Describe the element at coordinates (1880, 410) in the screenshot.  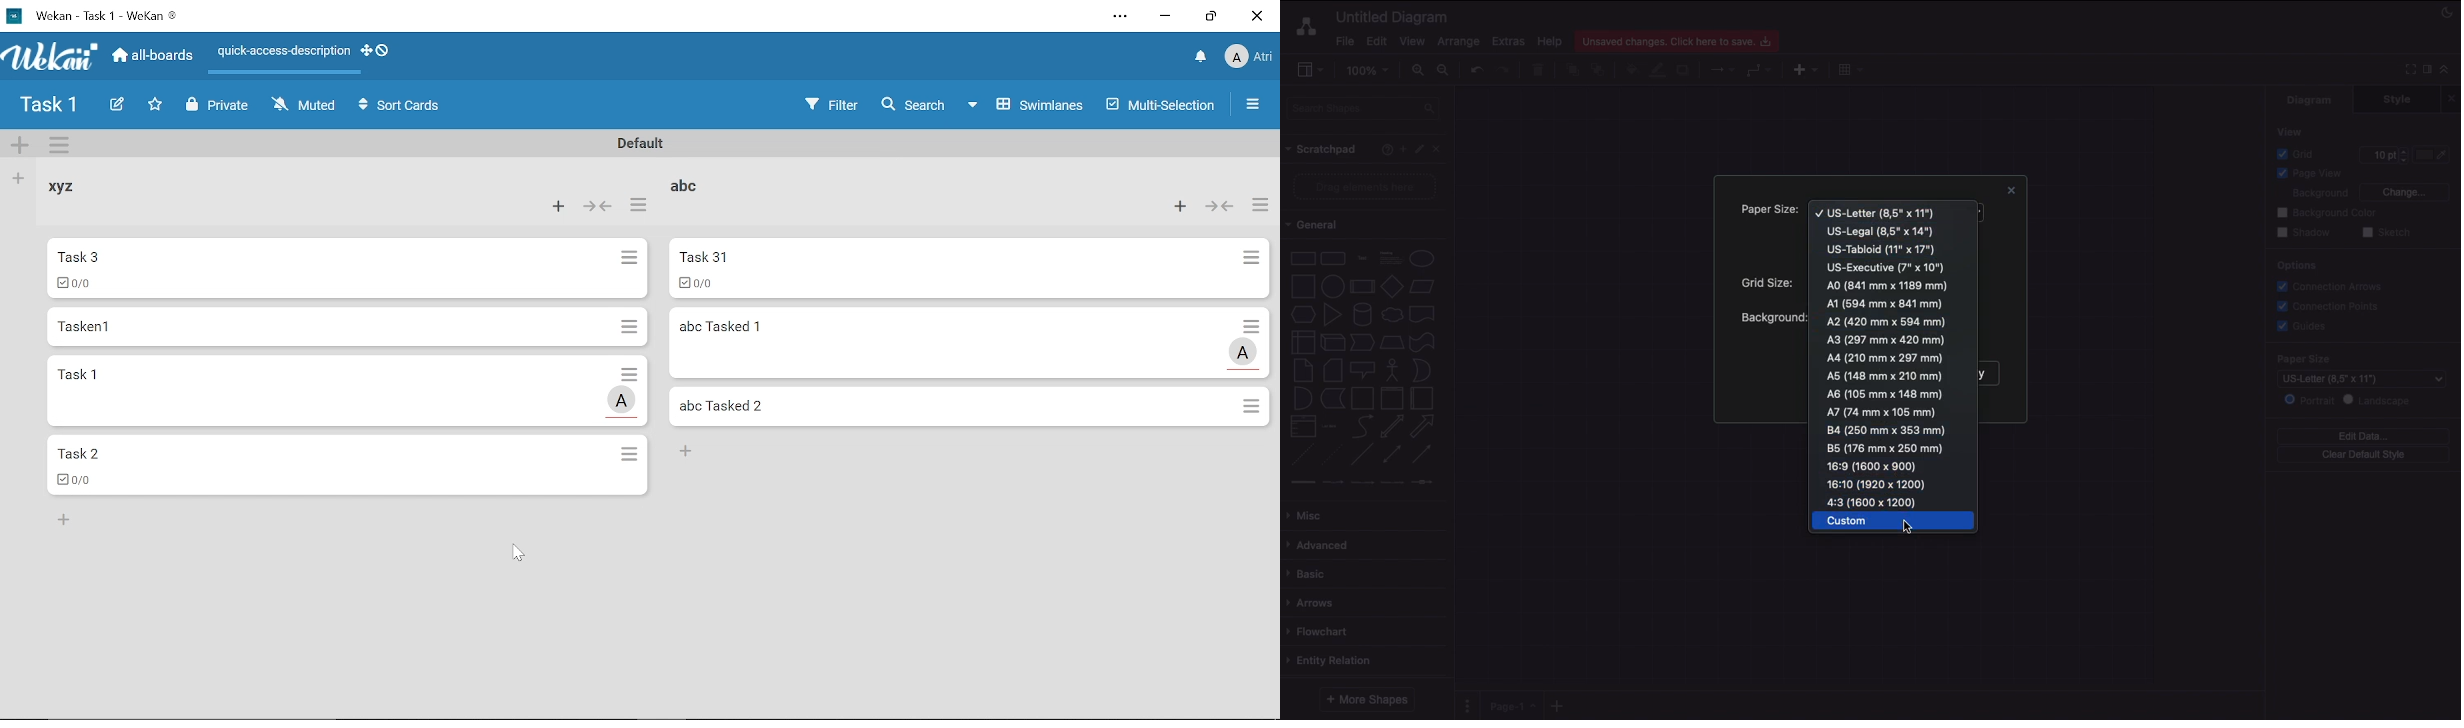
I see `A7` at that location.